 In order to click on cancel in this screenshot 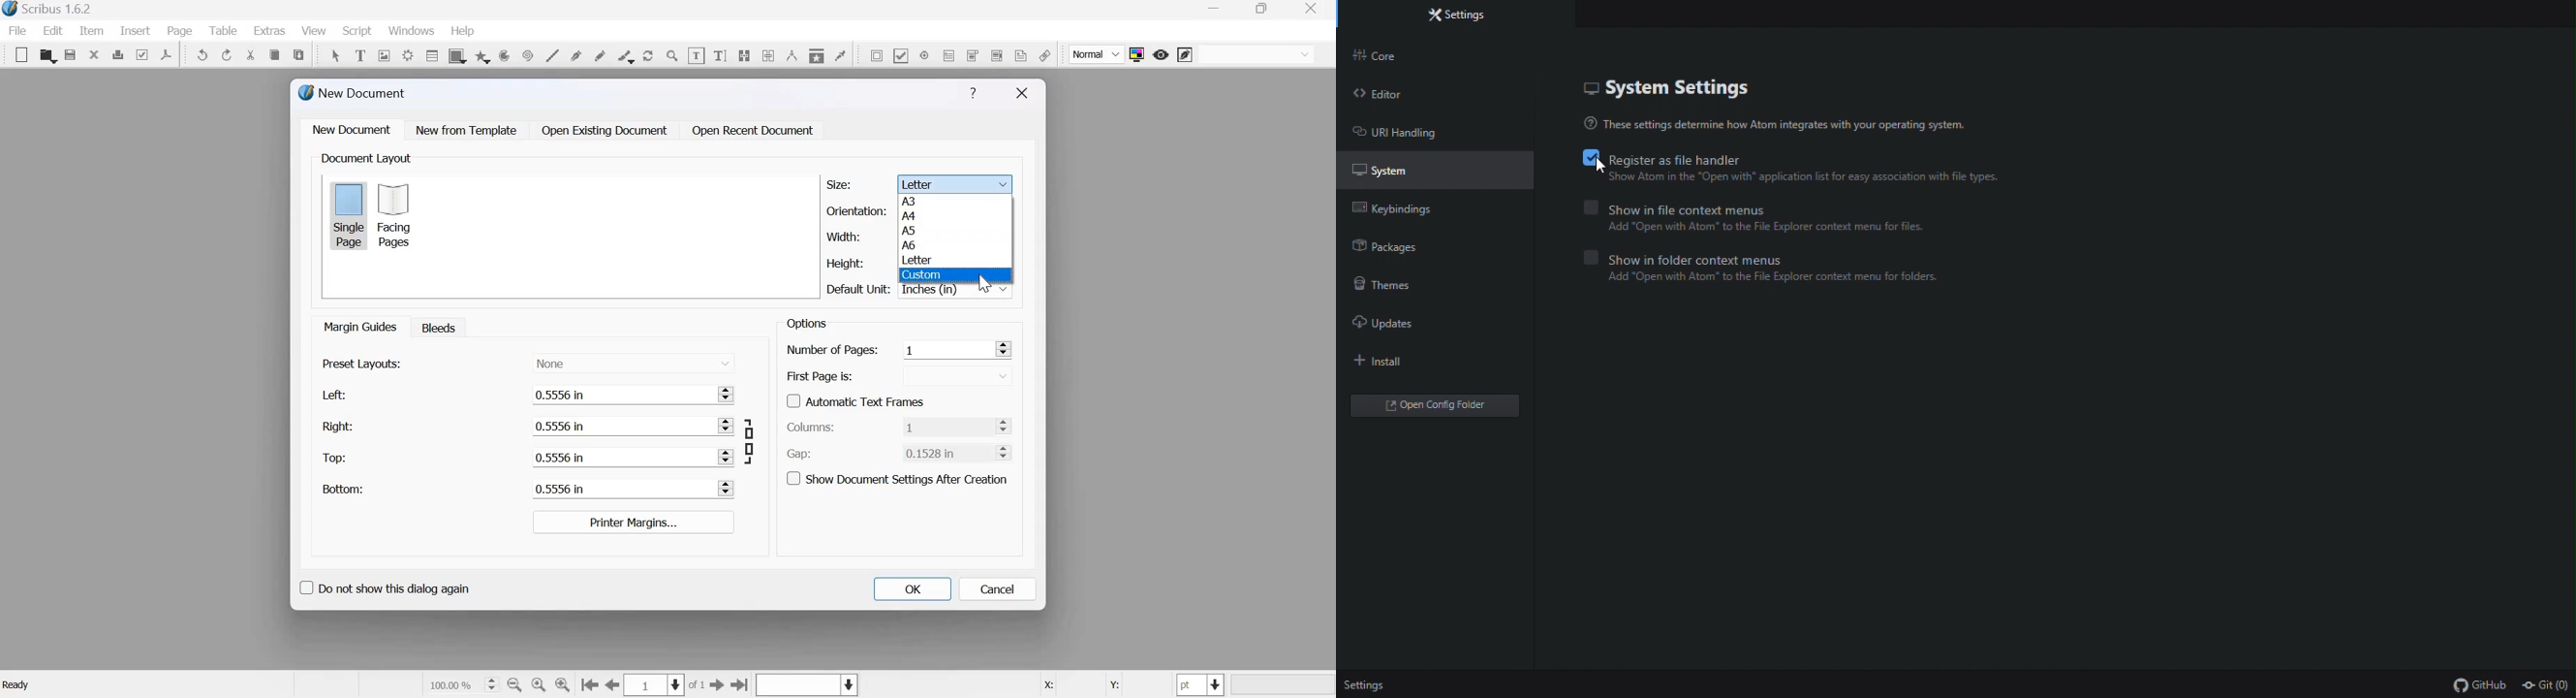, I will do `click(996, 588)`.